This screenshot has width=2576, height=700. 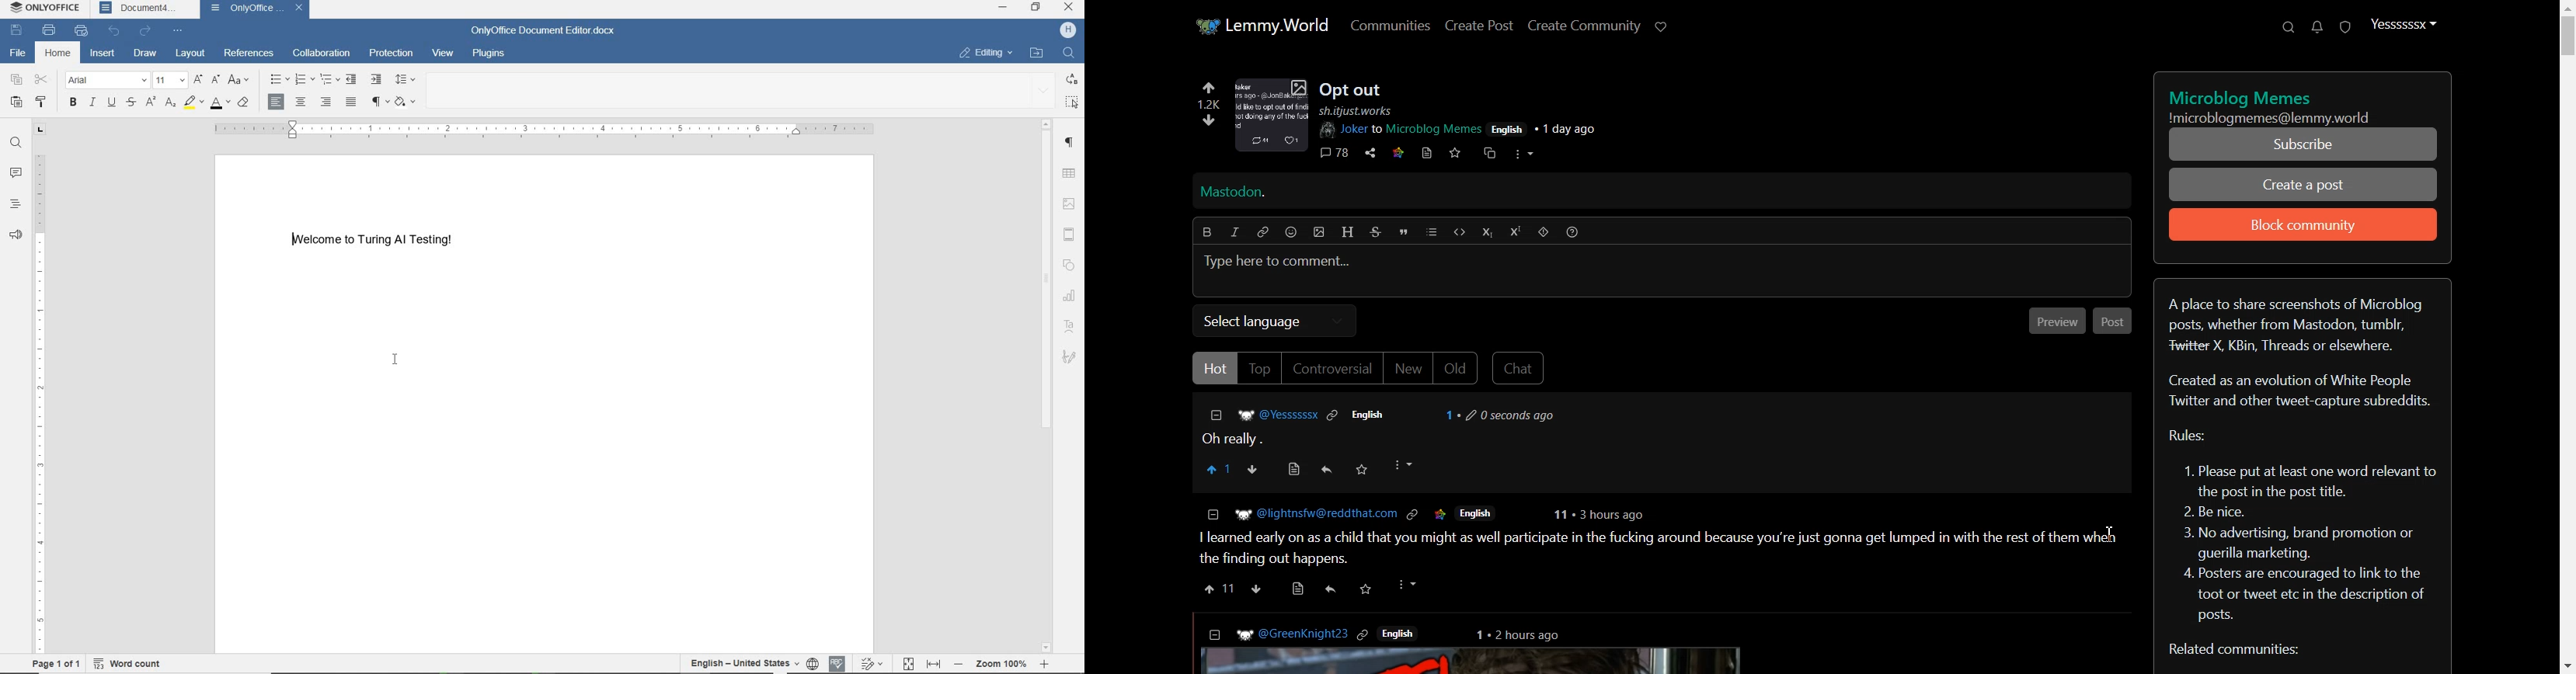 What do you see at coordinates (1070, 6) in the screenshot?
I see `close` at bounding box center [1070, 6].